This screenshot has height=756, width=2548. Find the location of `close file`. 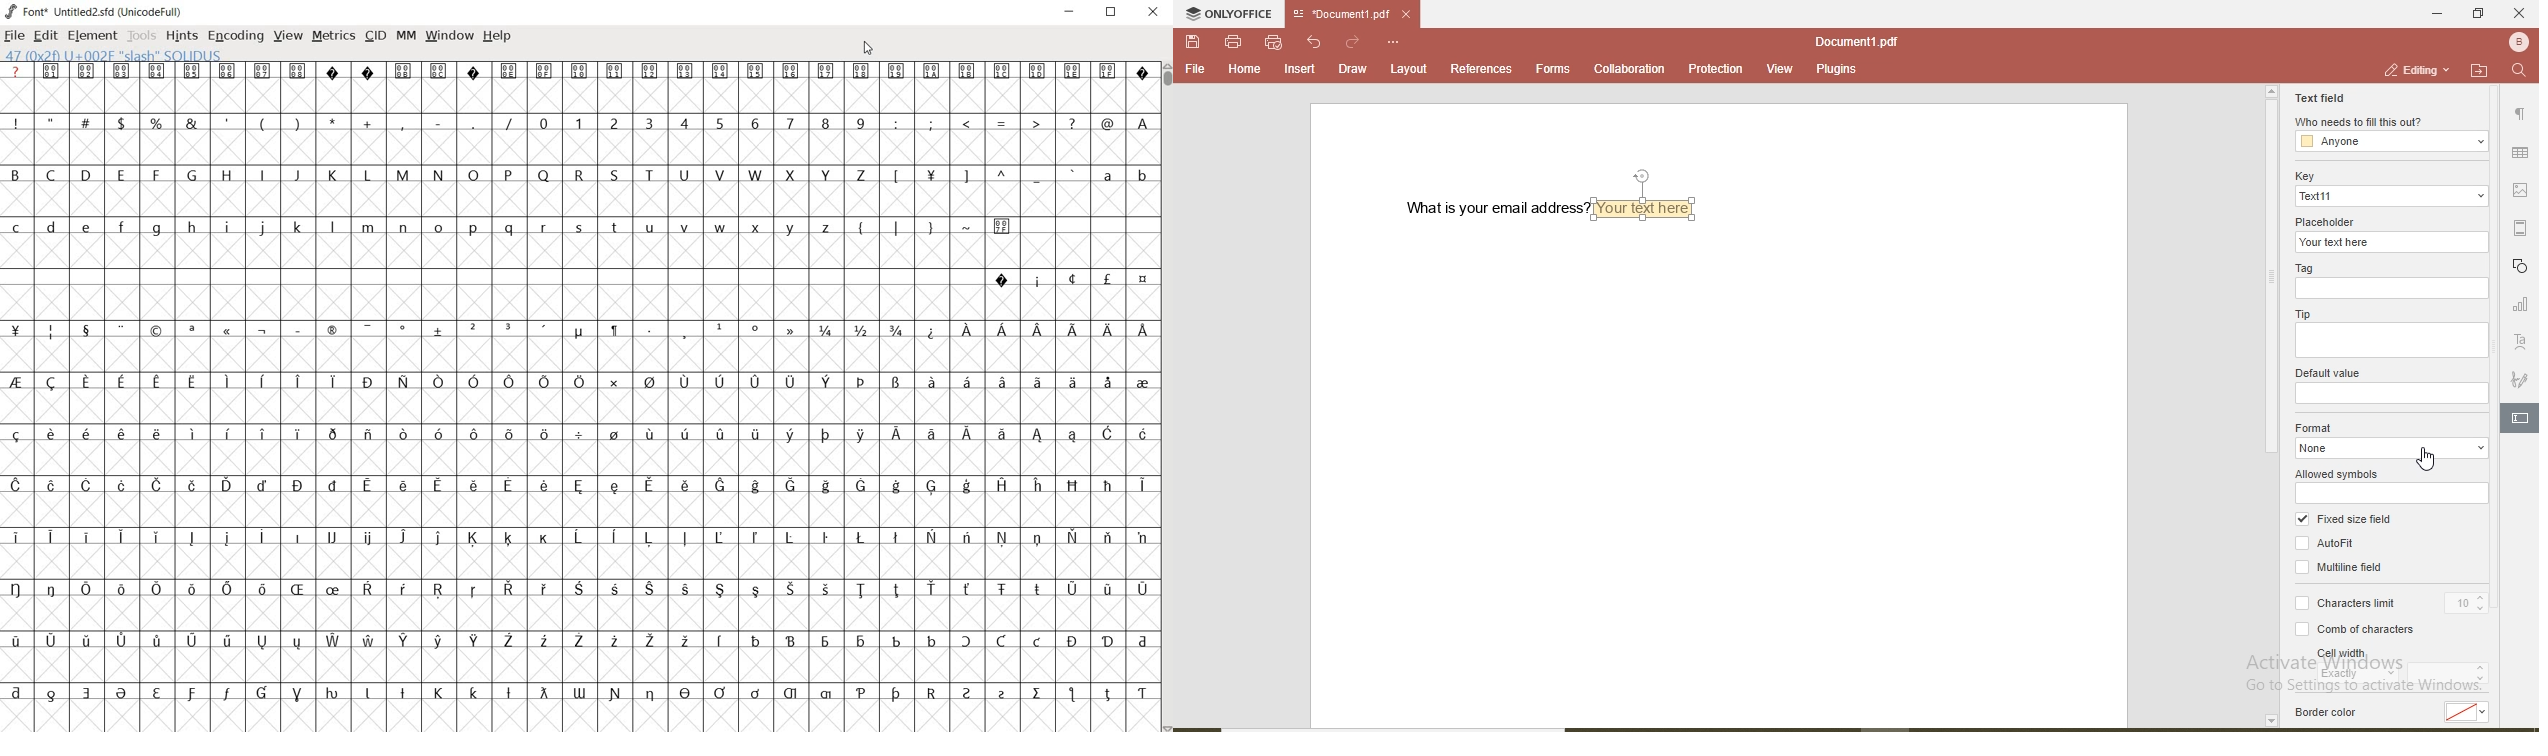

close file is located at coordinates (1413, 14).